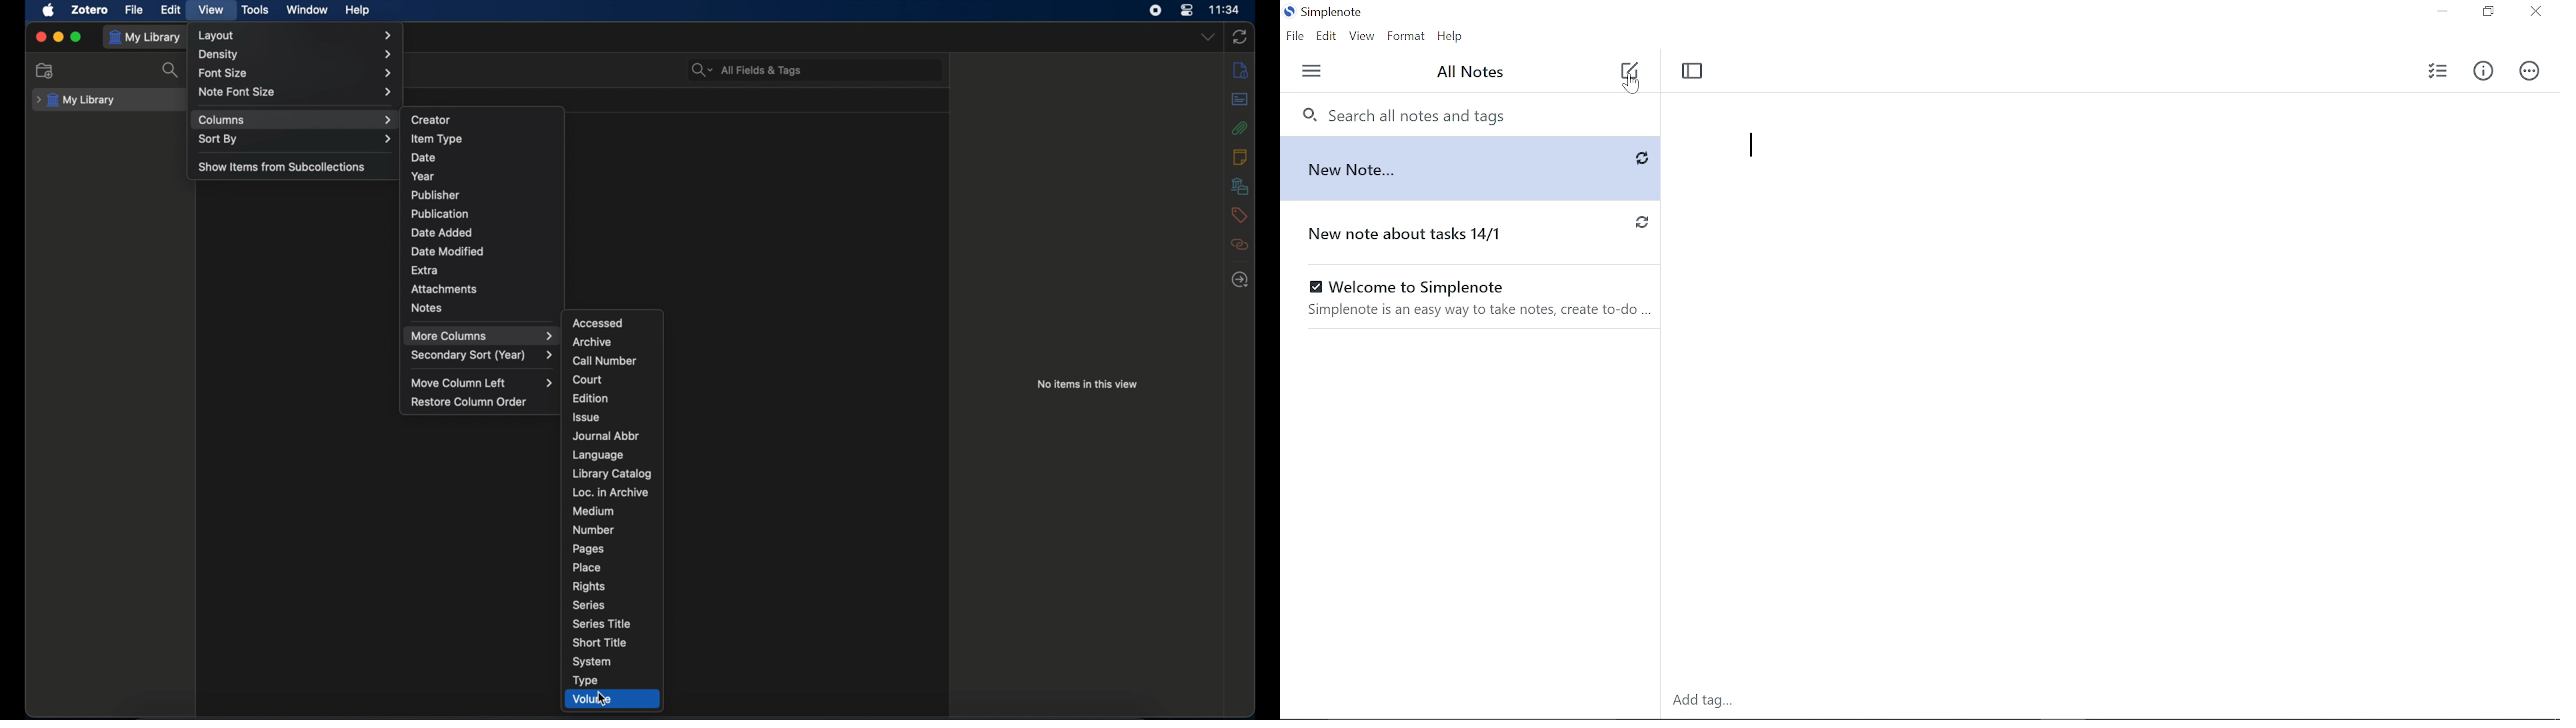  What do you see at coordinates (1469, 114) in the screenshot?
I see `Search all notes and tags` at bounding box center [1469, 114].